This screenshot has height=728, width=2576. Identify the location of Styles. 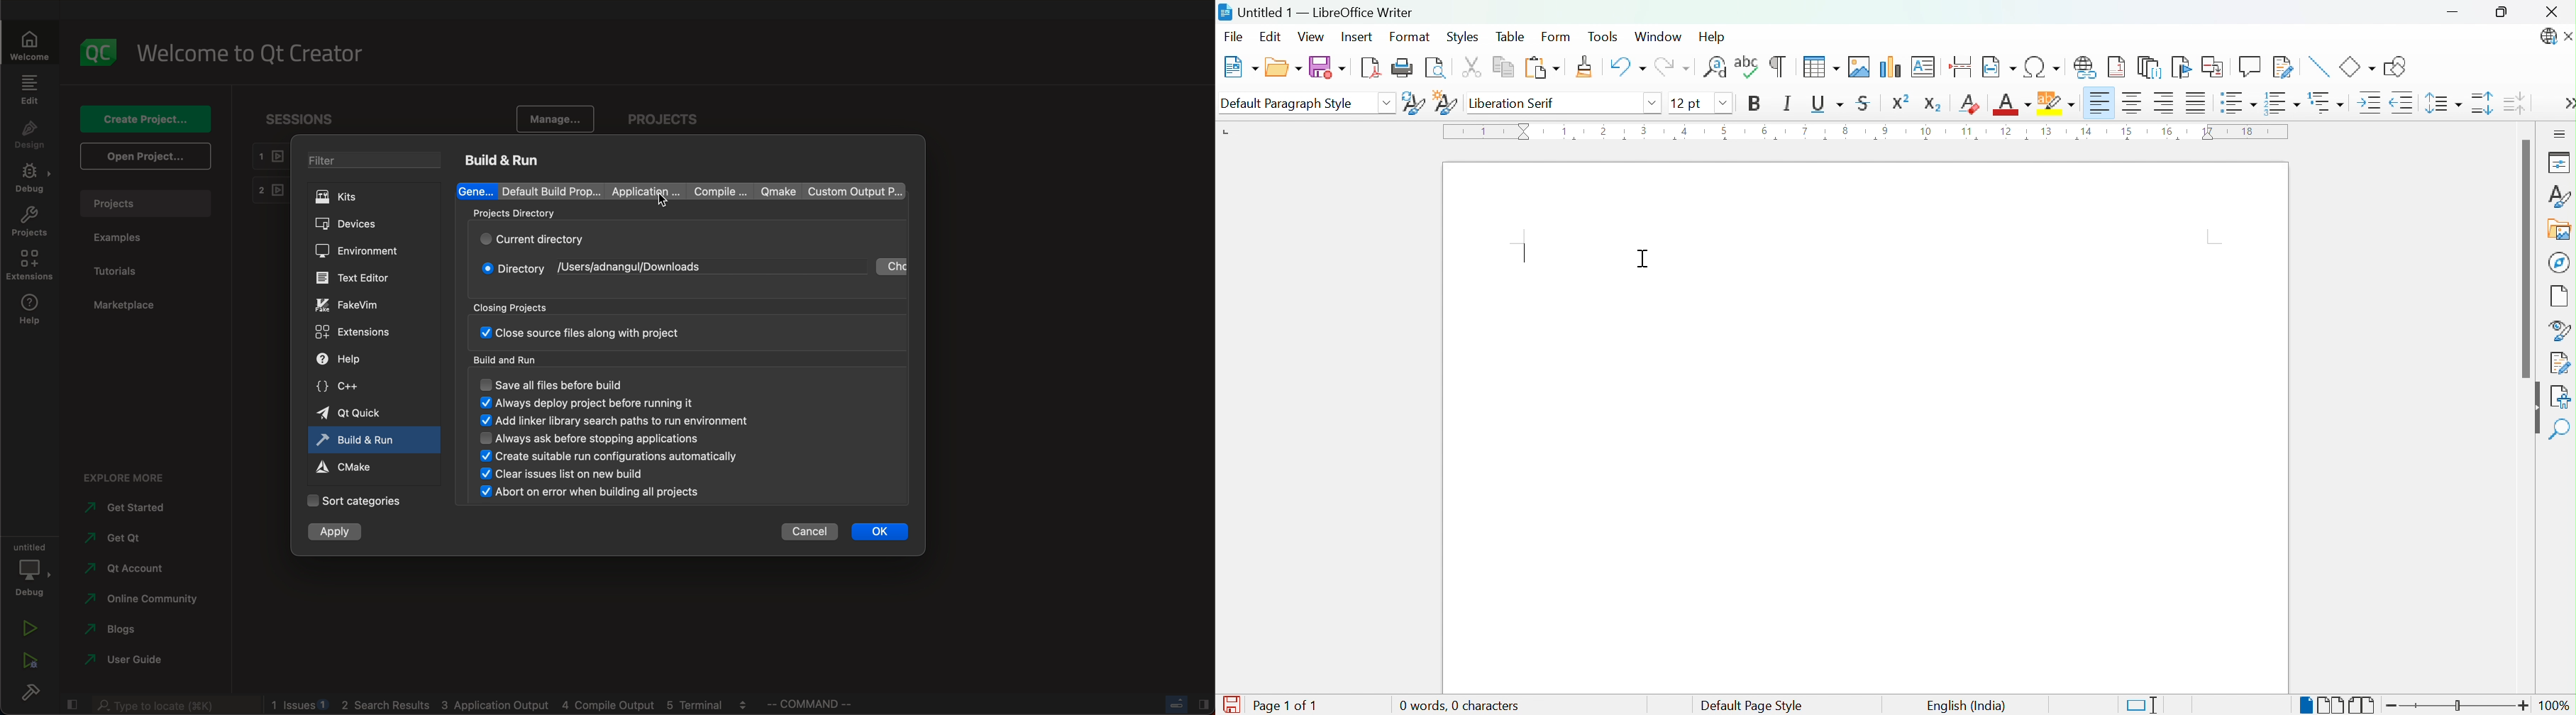
(1461, 37).